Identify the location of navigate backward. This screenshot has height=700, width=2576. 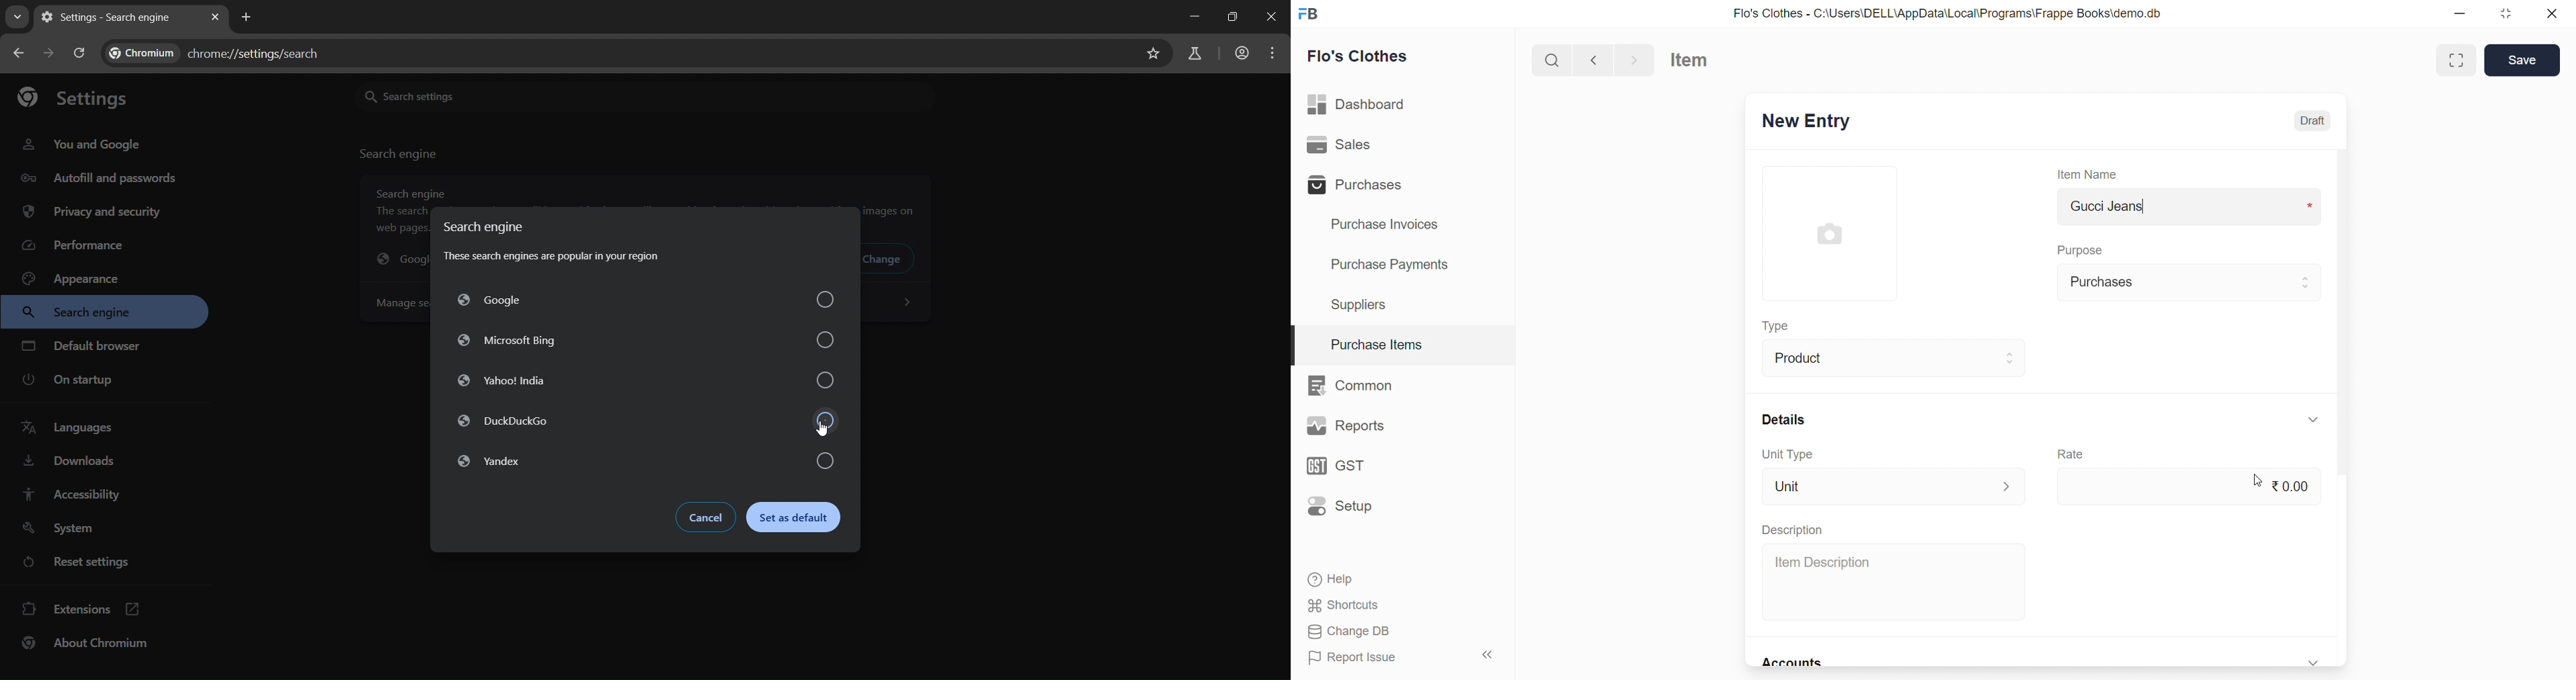
(1593, 59).